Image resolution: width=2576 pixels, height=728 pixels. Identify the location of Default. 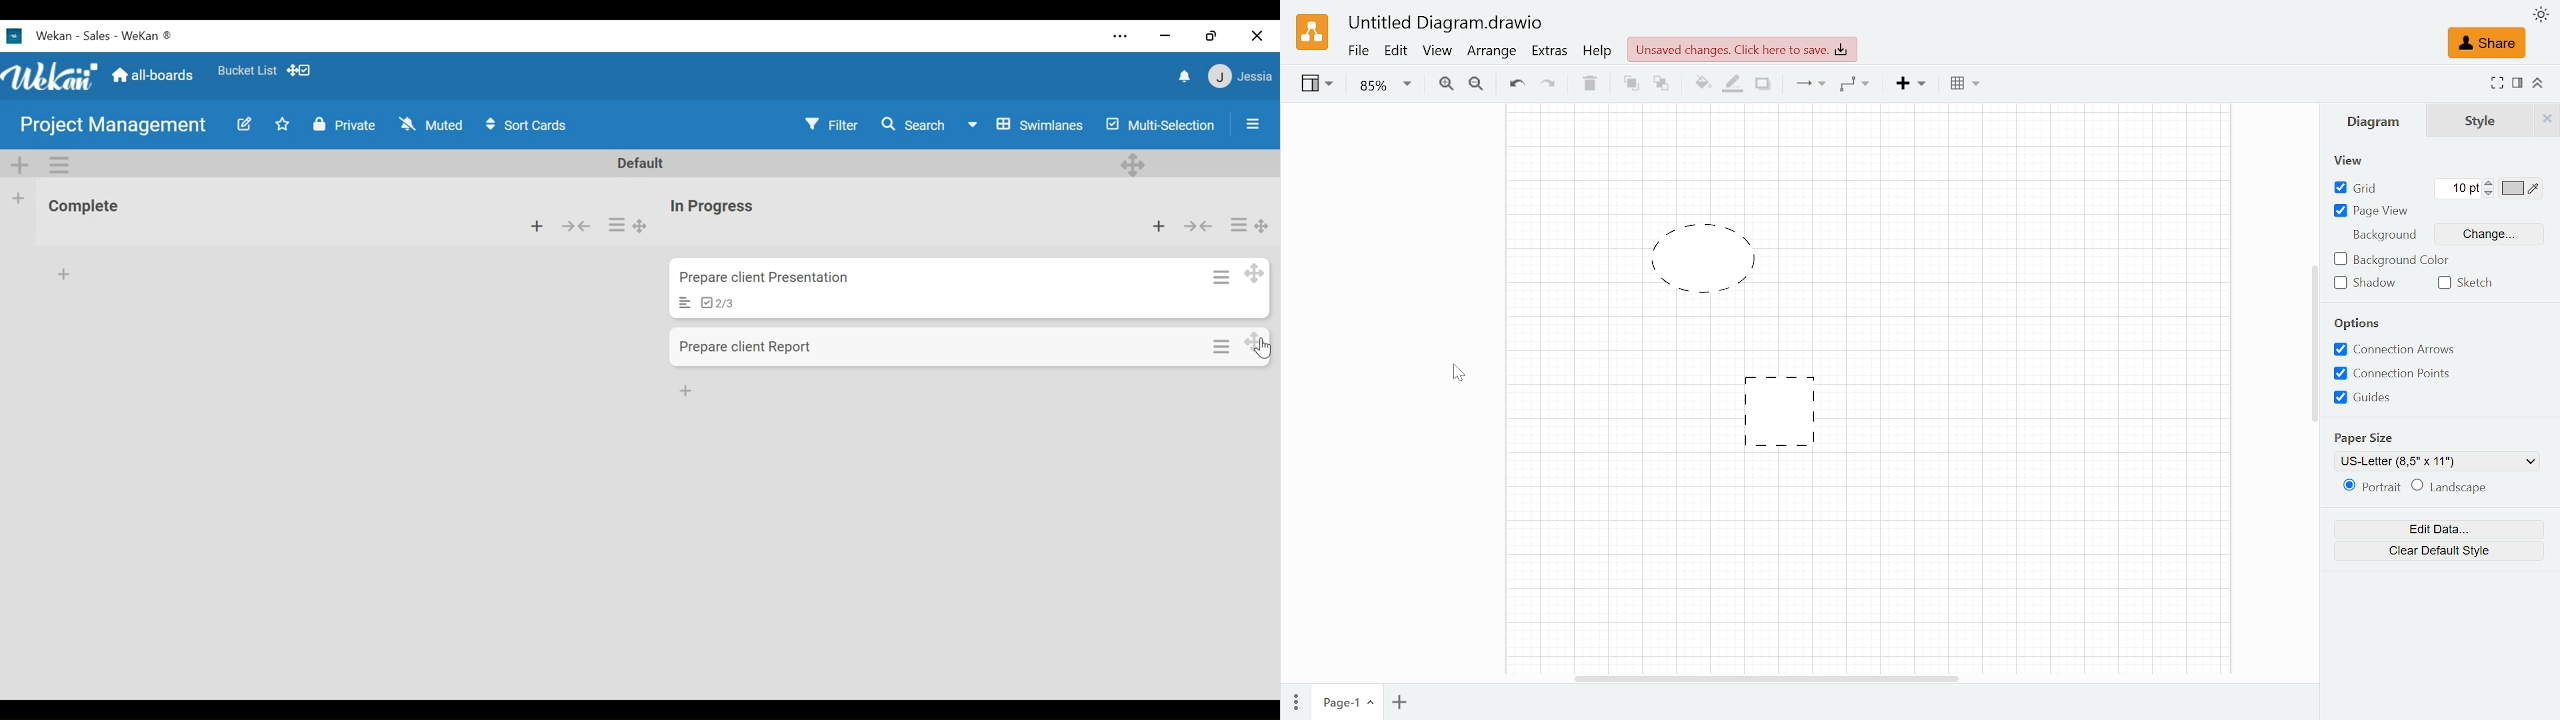
(643, 163).